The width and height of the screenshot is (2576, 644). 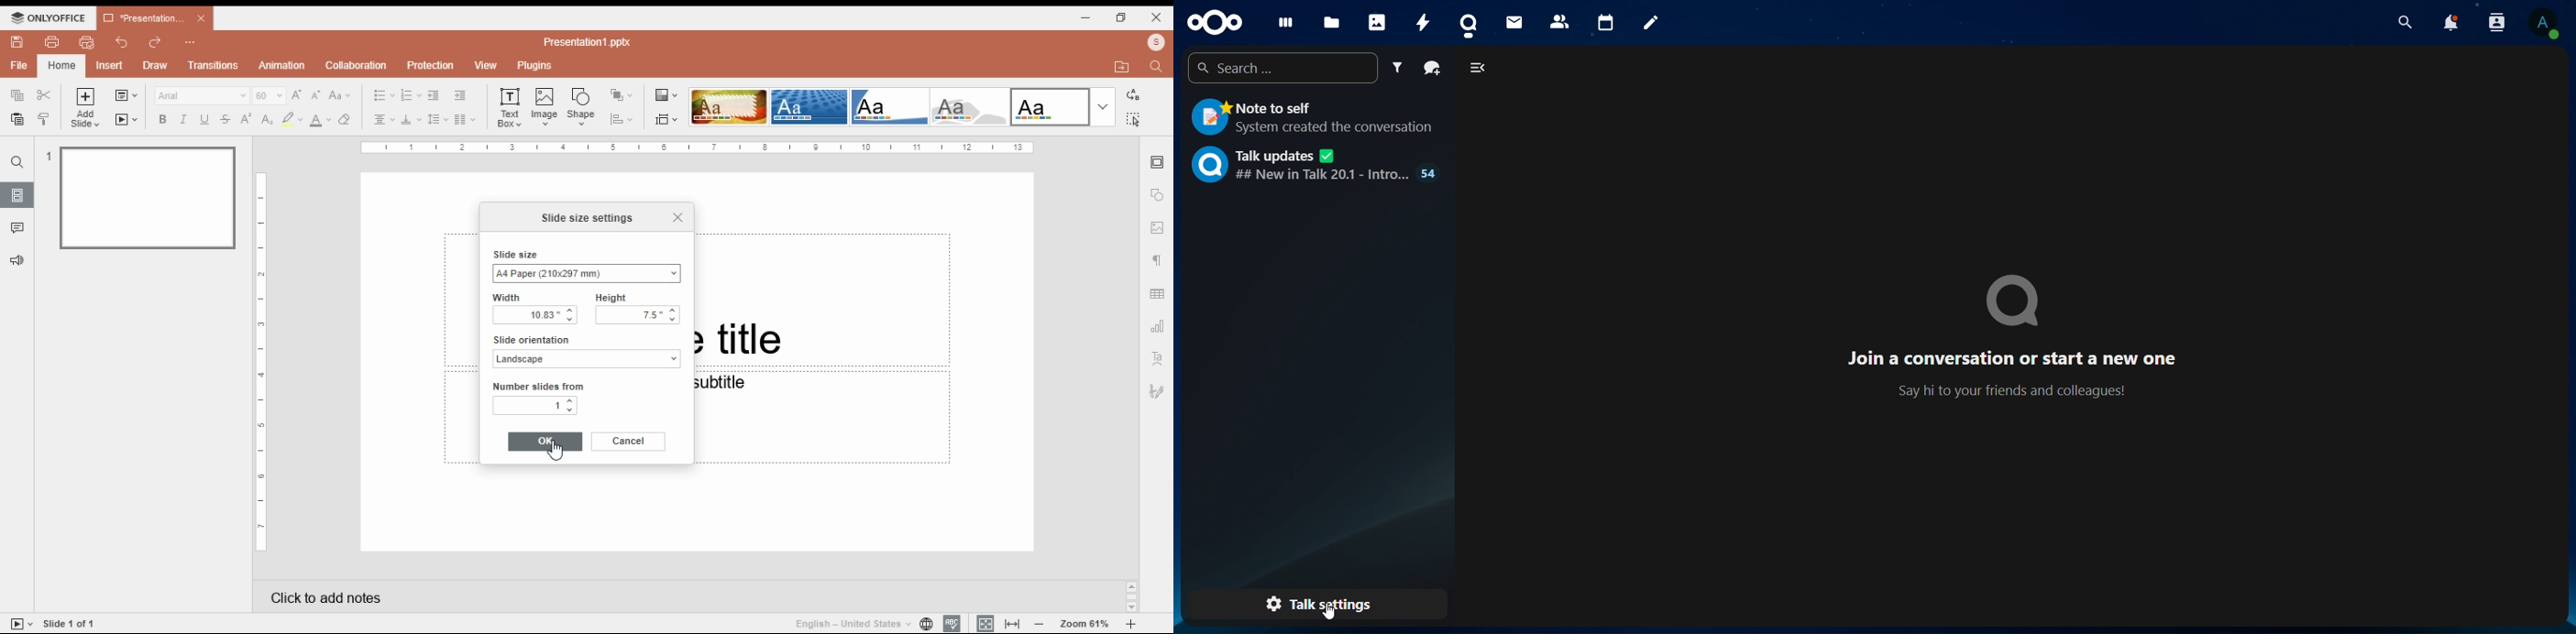 What do you see at coordinates (1216, 22) in the screenshot?
I see `logo` at bounding box center [1216, 22].